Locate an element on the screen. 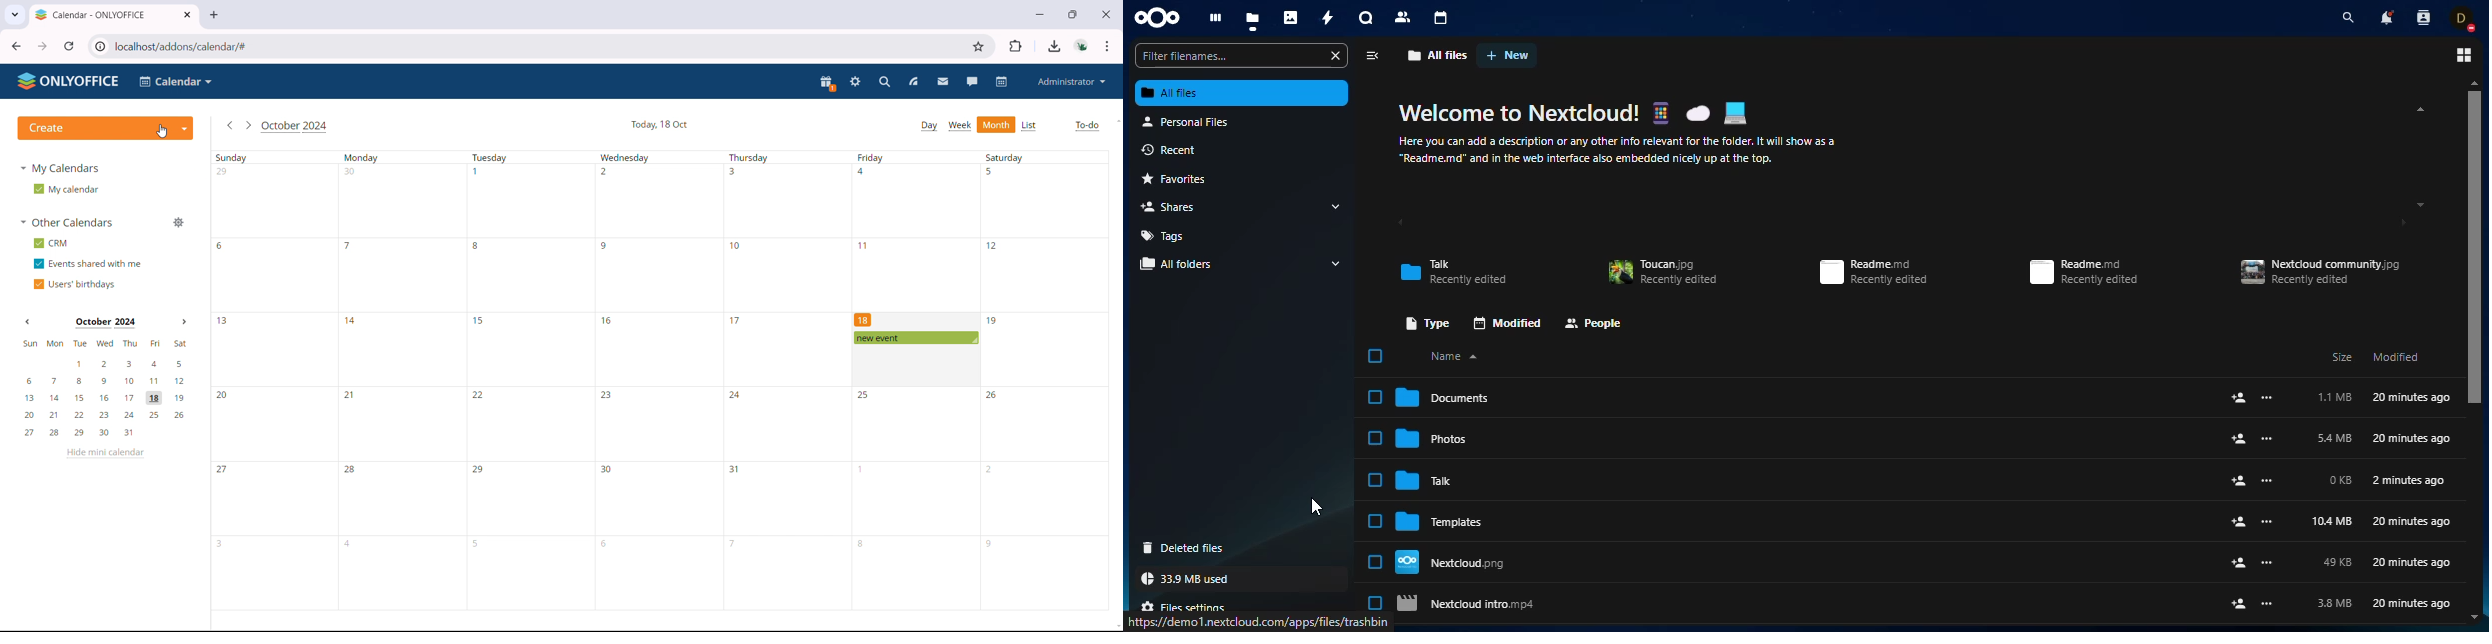 The width and height of the screenshot is (2492, 644). 0 kb is located at coordinates (2337, 480).